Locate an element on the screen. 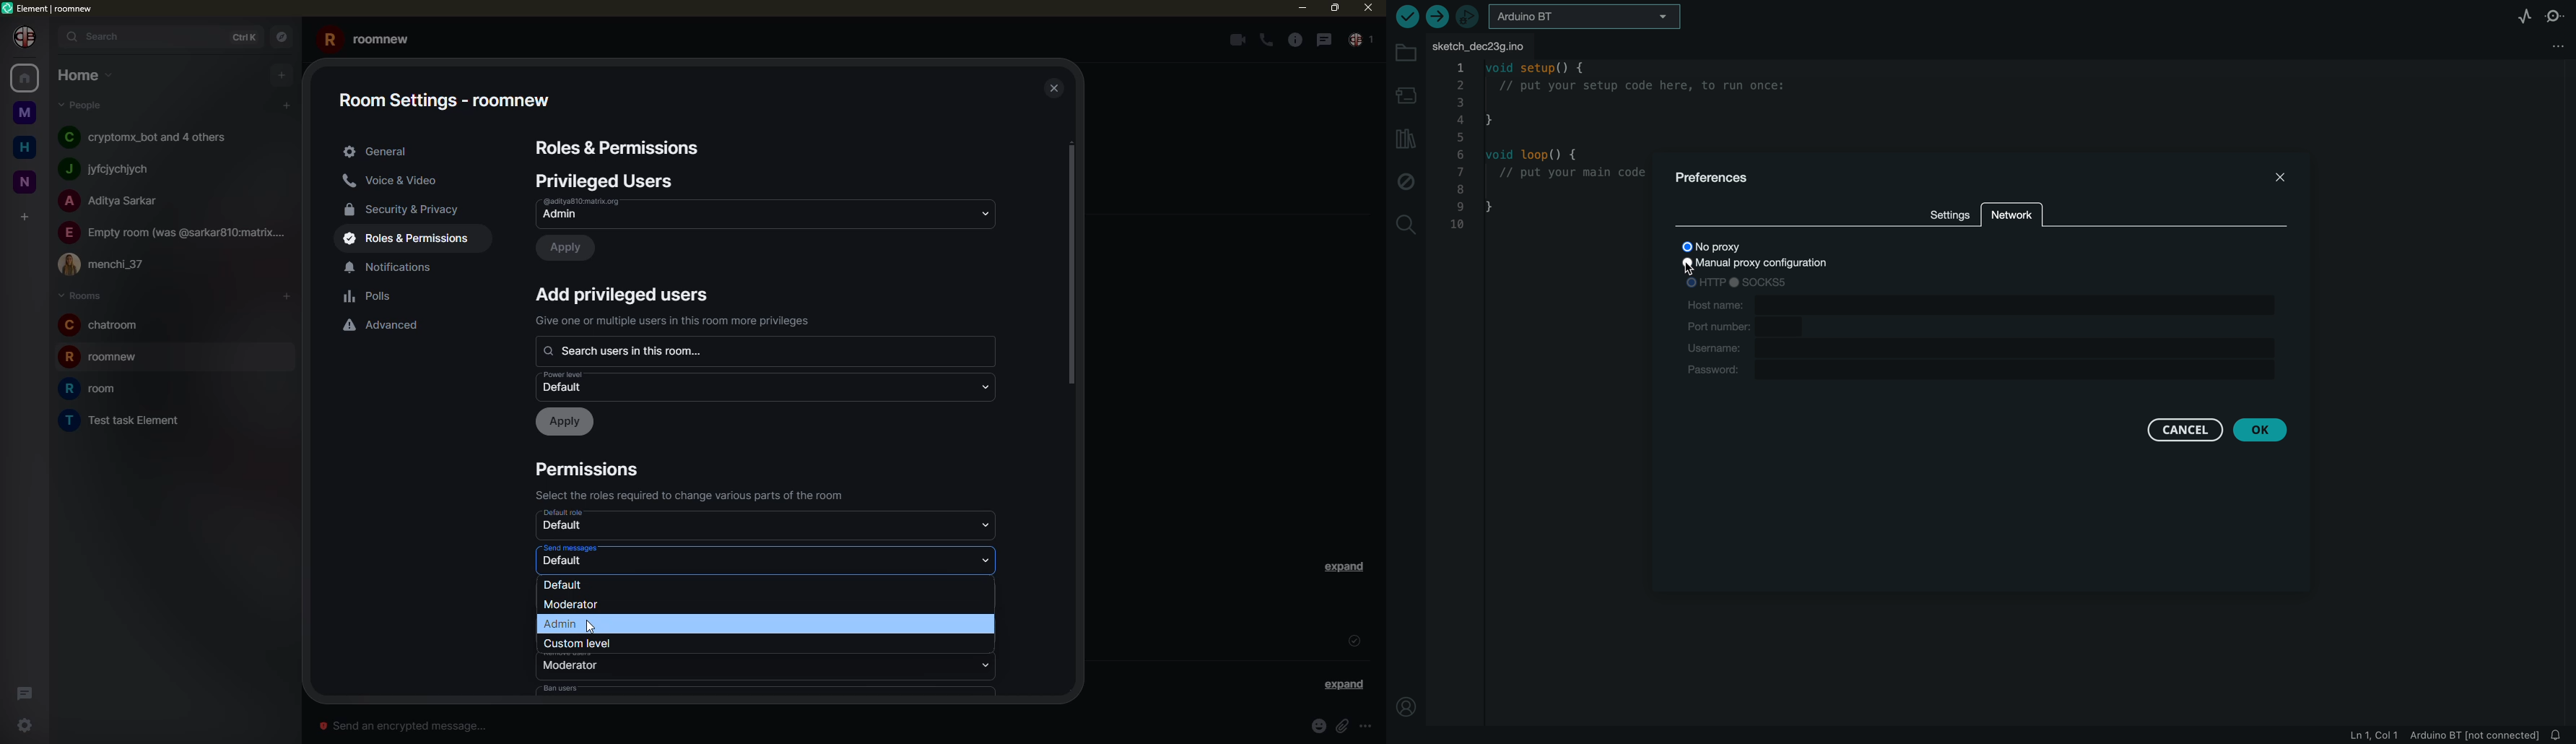 This screenshot has width=2576, height=756. attach is located at coordinates (1345, 725).